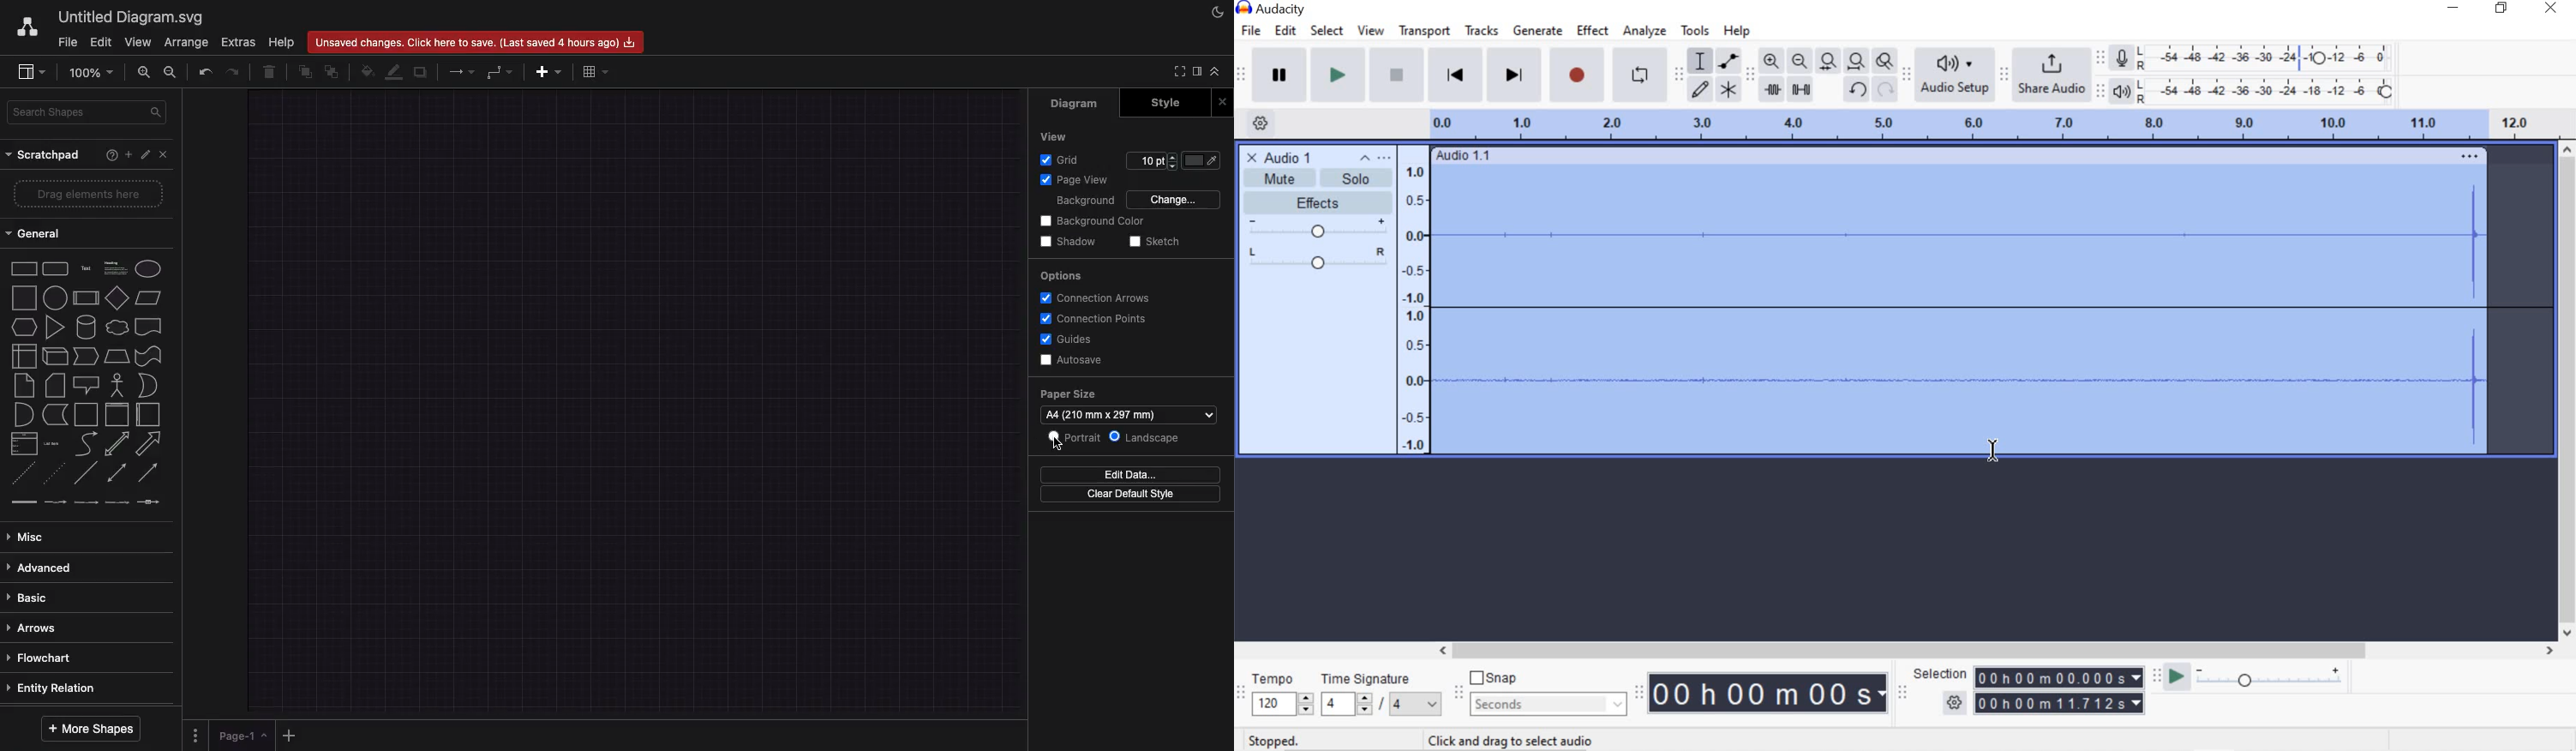 The width and height of the screenshot is (2576, 756). What do you see at coordinates (633, 406) in the screenshot?
I see `Landscape` at bounding box center [633, 406].